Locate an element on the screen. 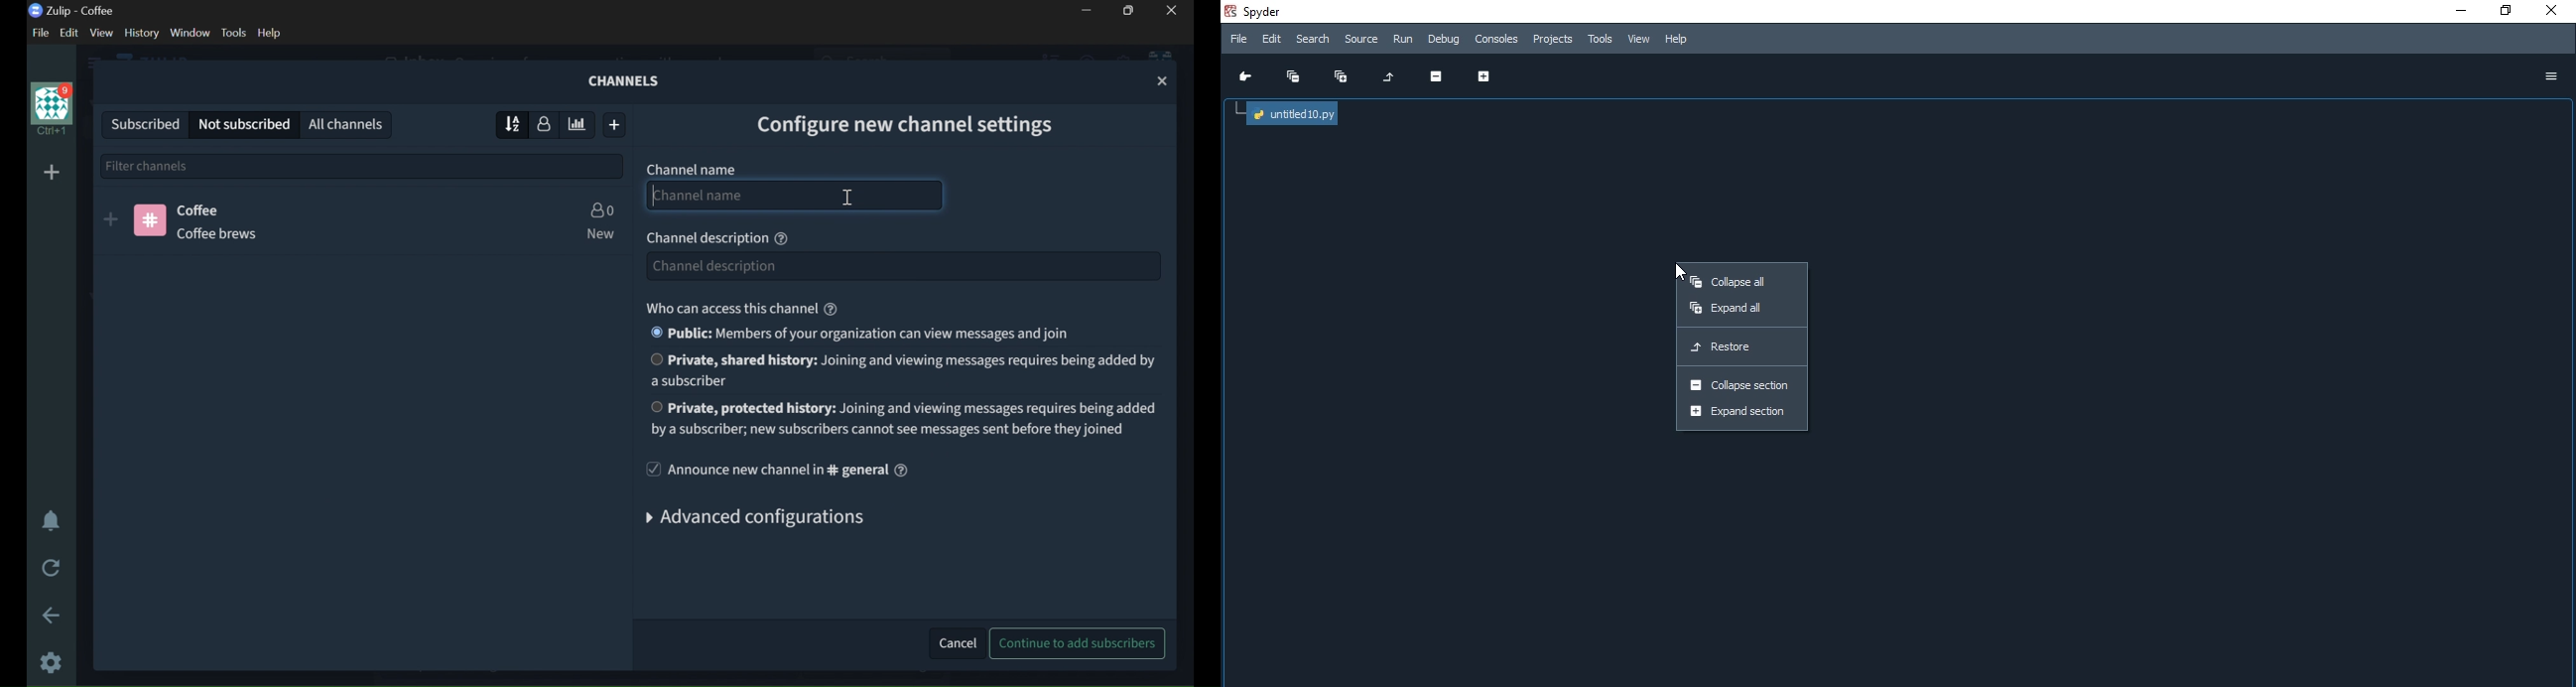  CHANNEL NAME is located at coordinates (201, 209).